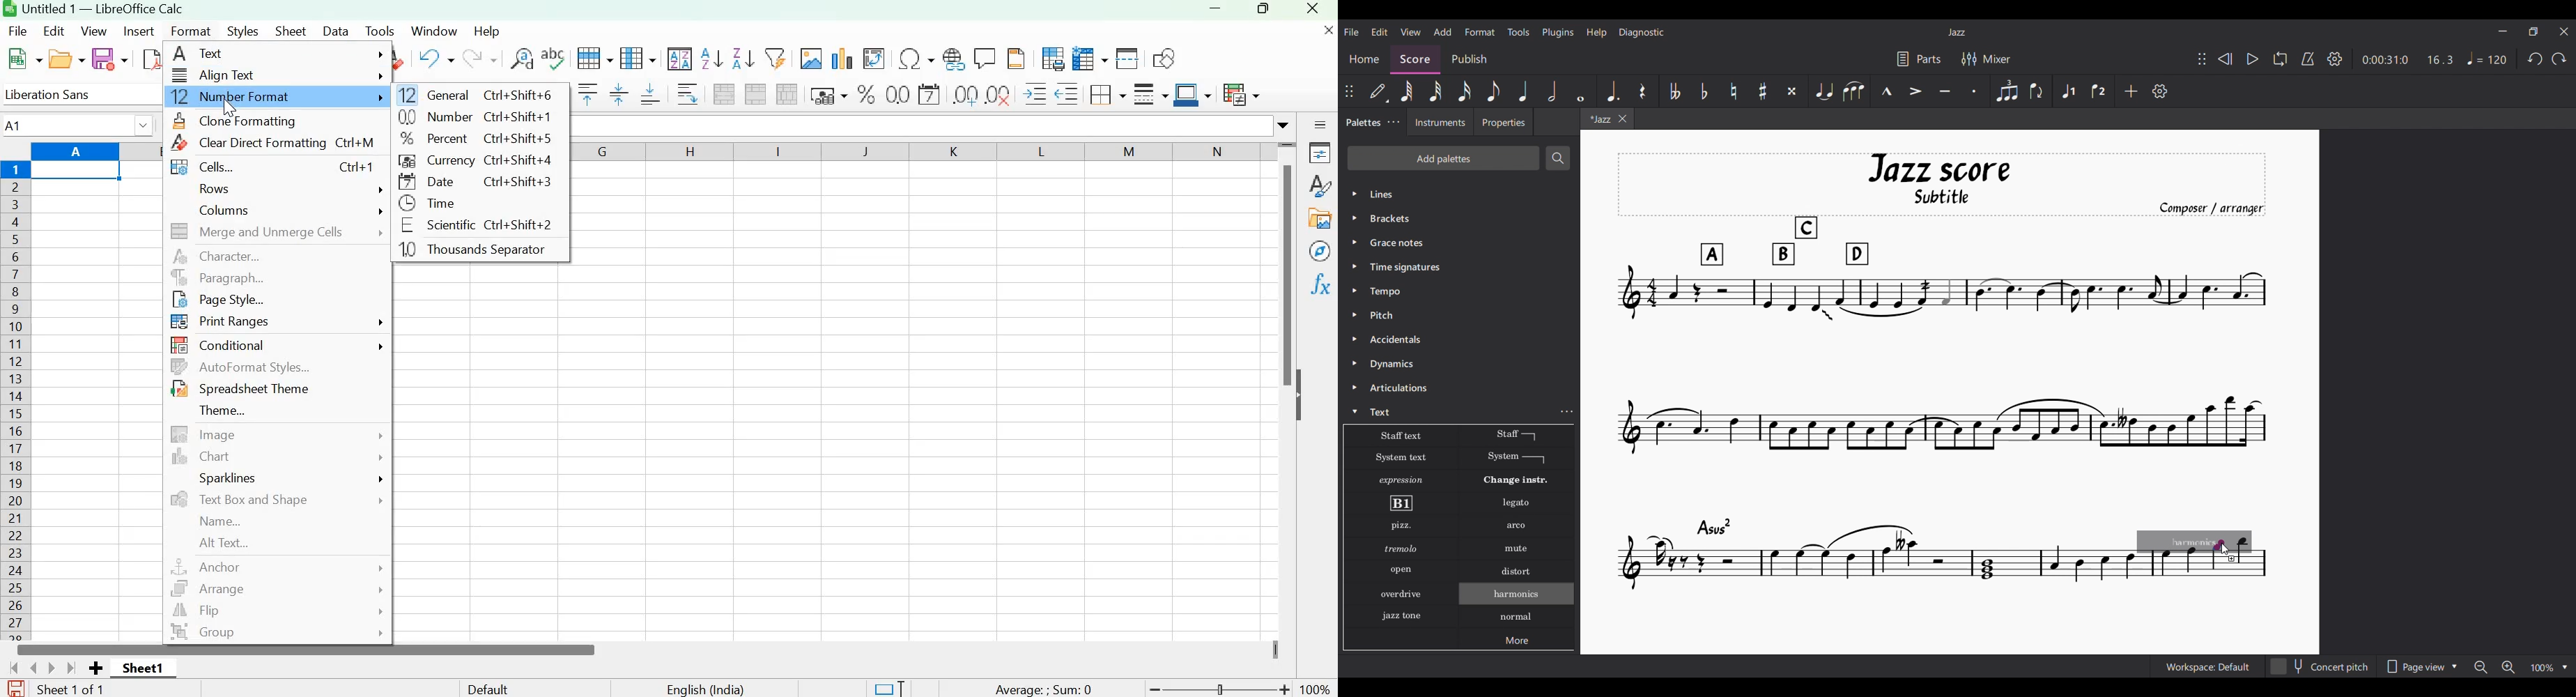 The image size is (2576, 700). I want to click on Sort ascending, so click(713, 59).